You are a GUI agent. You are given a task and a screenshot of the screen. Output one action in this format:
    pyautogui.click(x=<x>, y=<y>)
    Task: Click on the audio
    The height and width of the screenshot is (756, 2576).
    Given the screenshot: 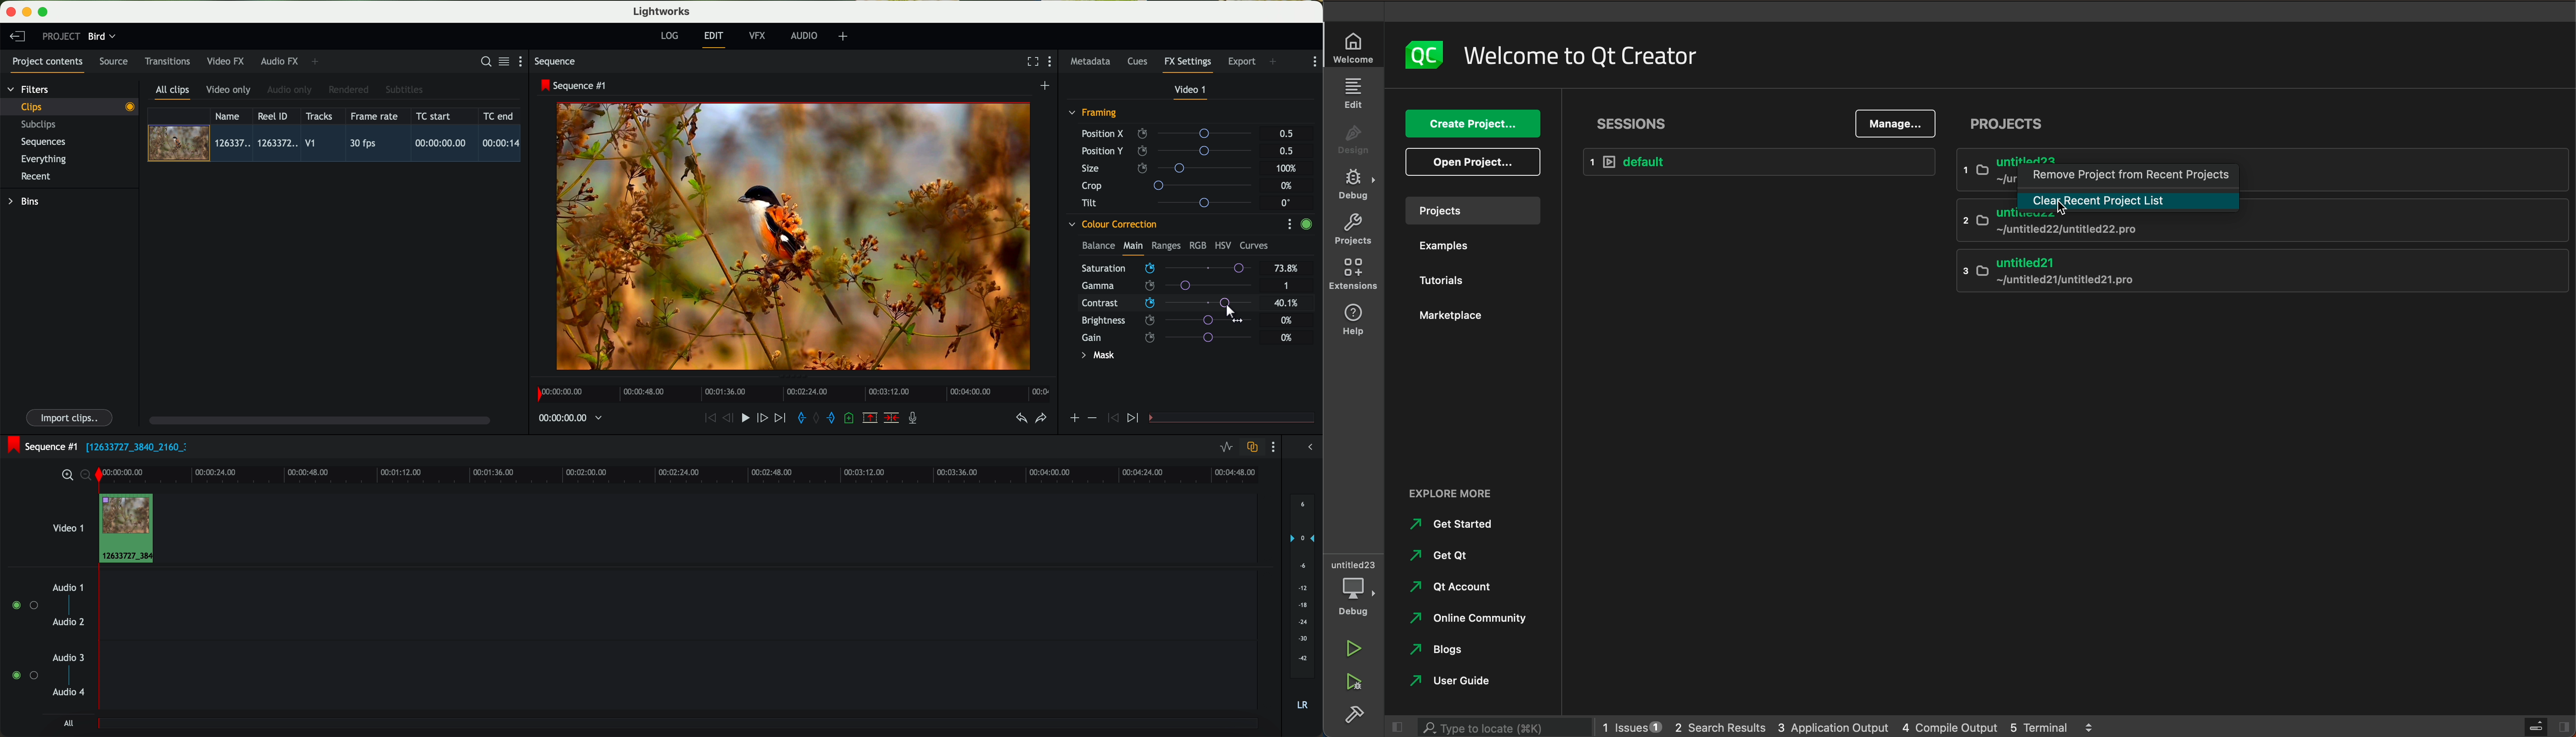 What is the action you would take?
    pyautogui.click(x=804, y=35)
    